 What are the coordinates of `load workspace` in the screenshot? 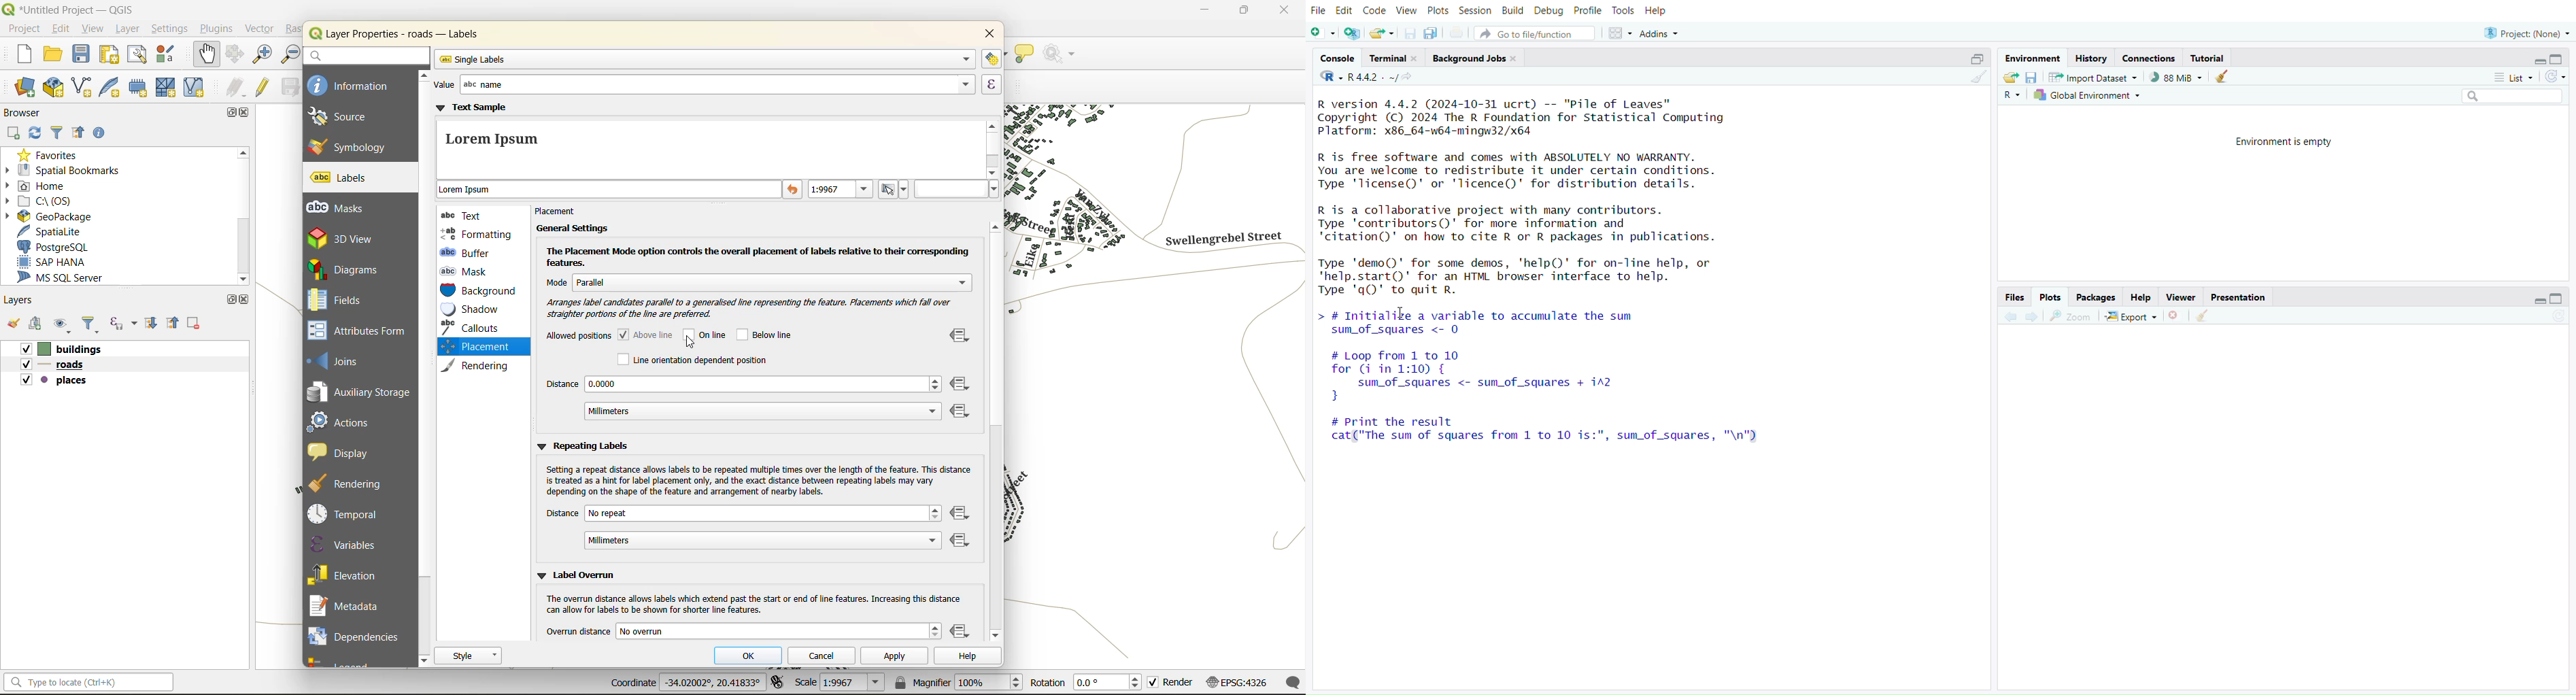 It's located at (2011, 78).